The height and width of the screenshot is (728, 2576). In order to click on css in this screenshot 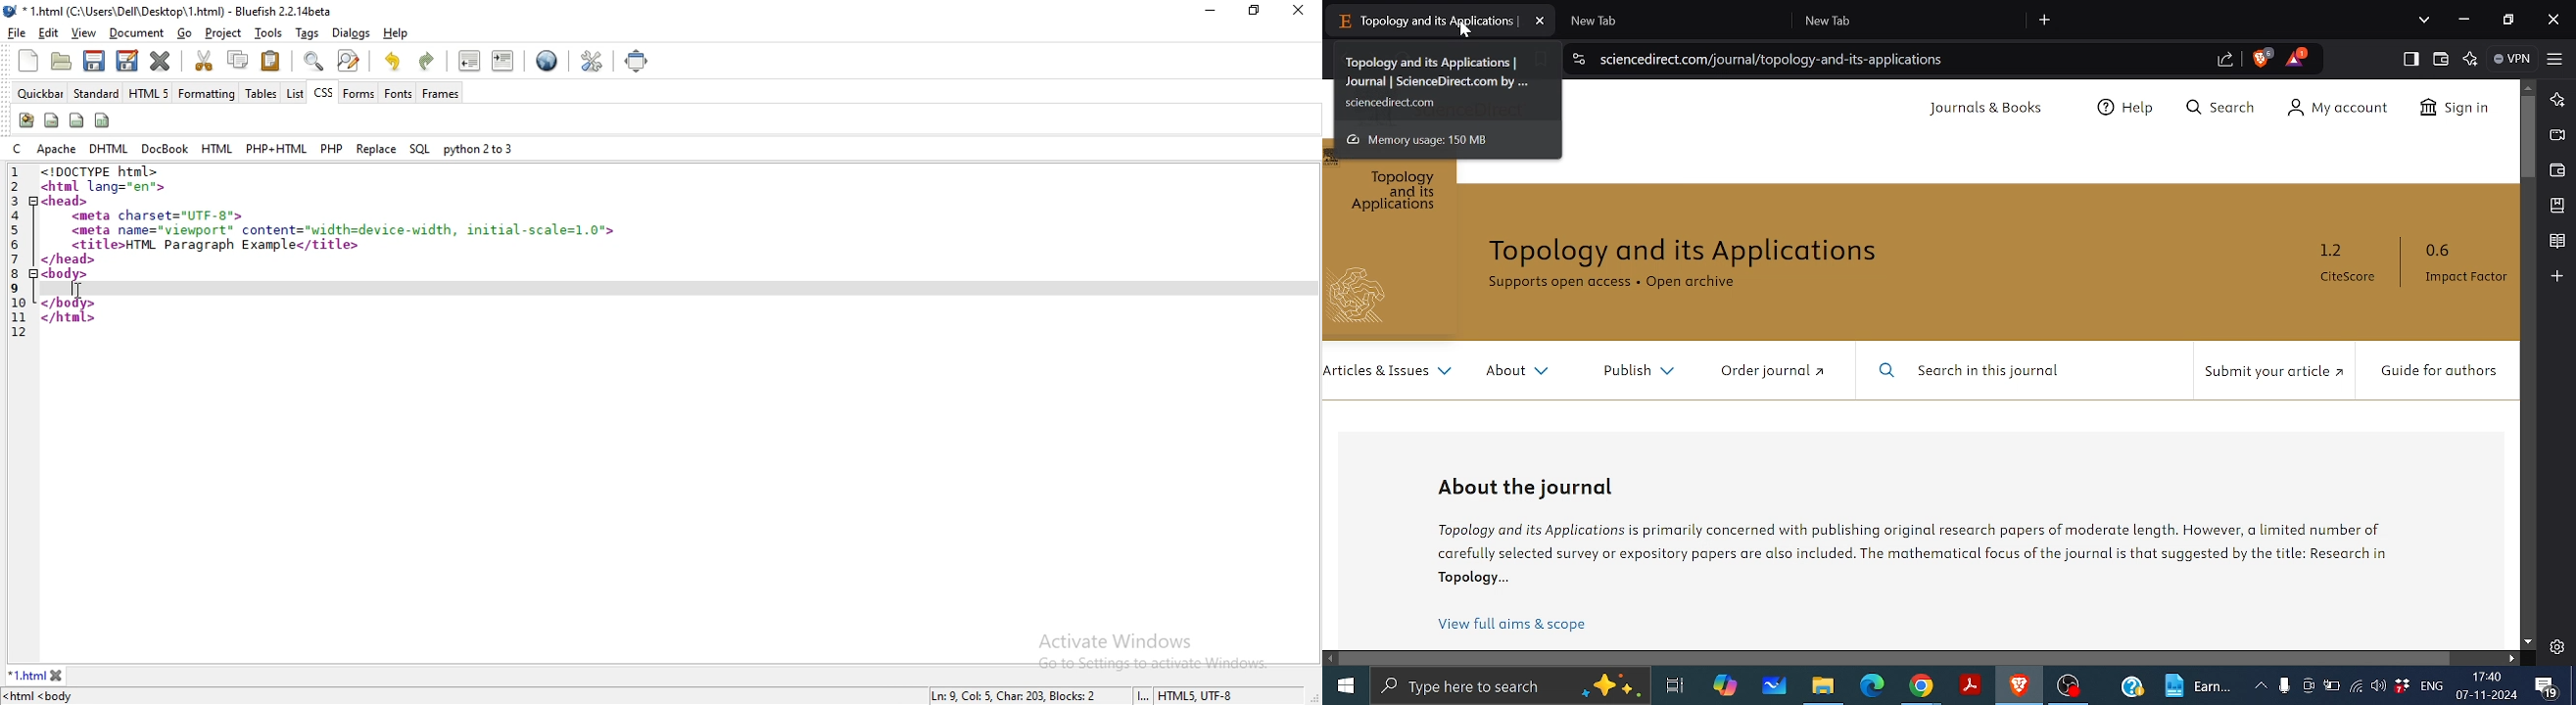, I will do `click(324, 92)`.